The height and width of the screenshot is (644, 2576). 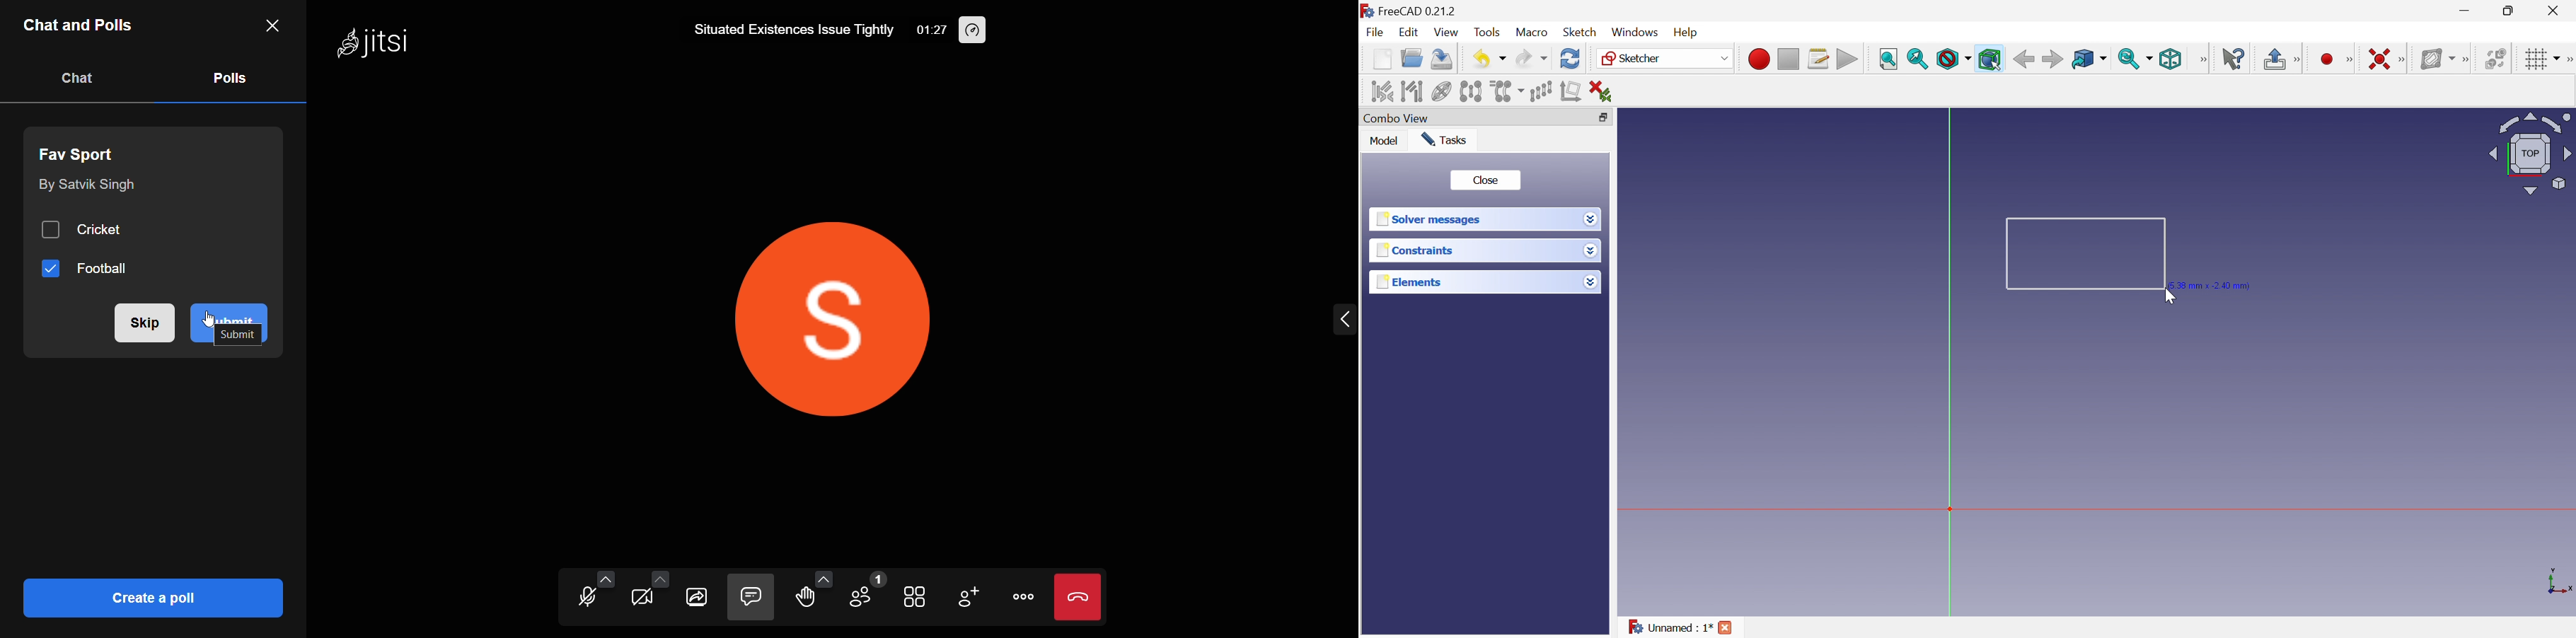 I want to click on Cursor, so click(x=2171, y=297).